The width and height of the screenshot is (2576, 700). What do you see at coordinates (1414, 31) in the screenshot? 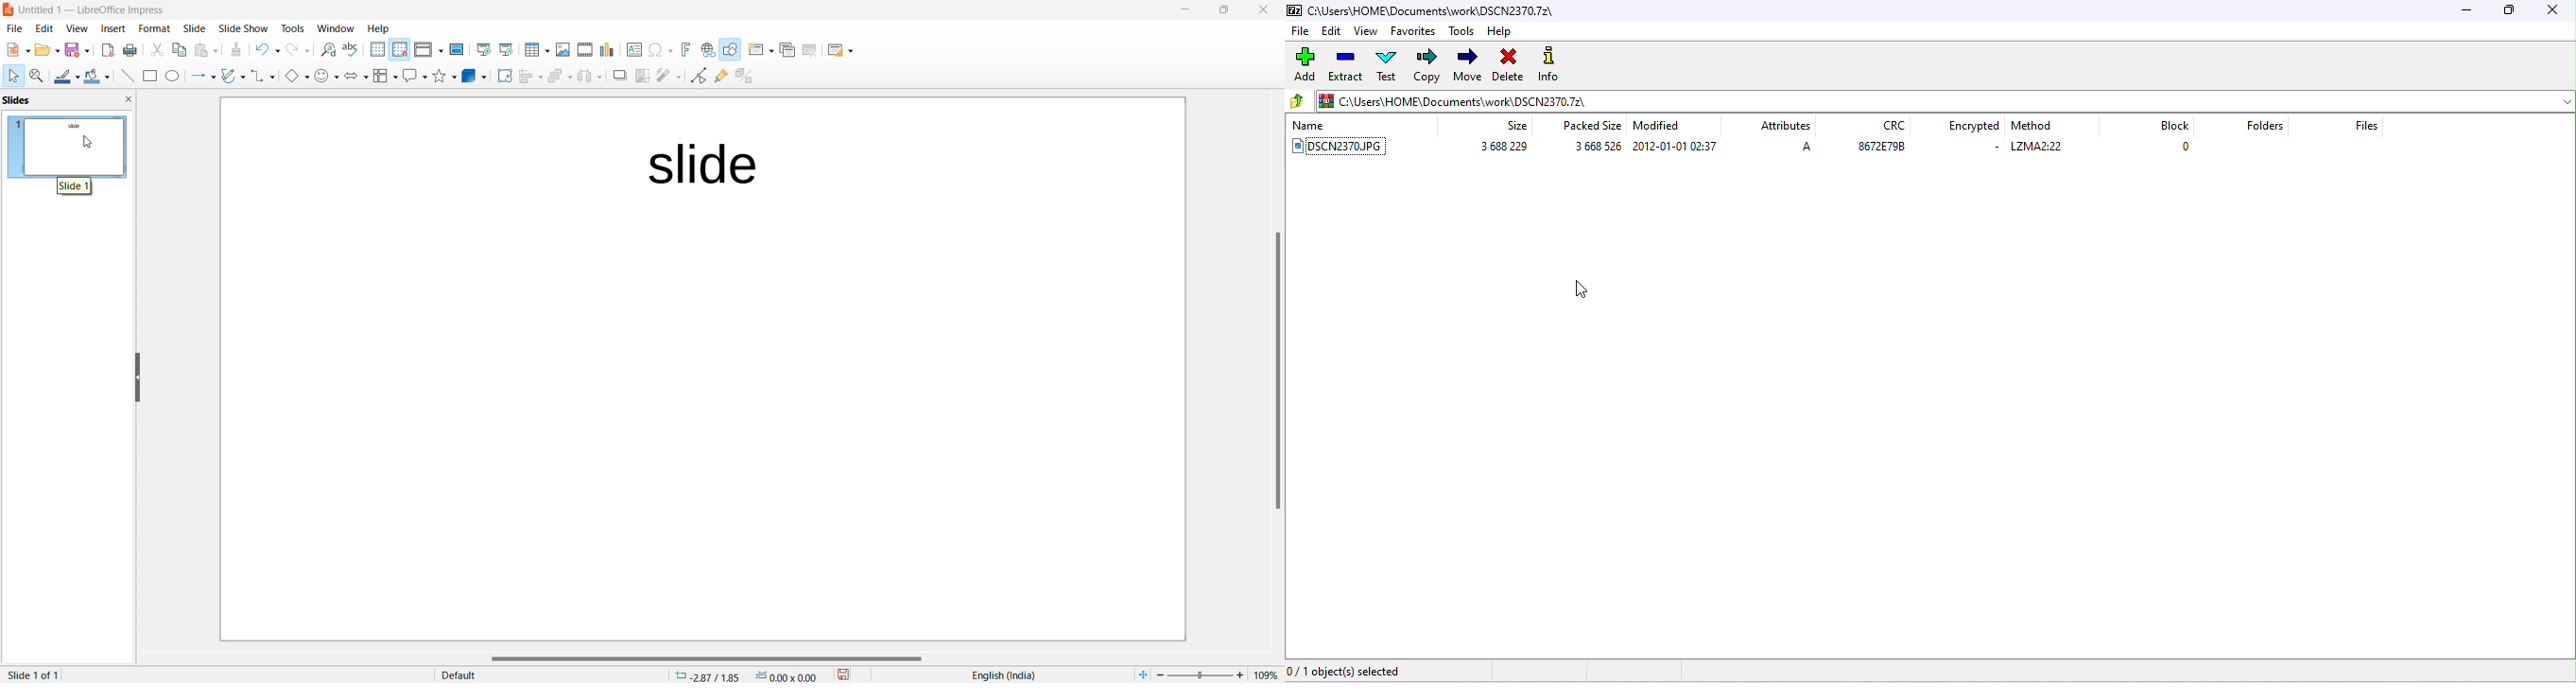
I see `favorites` at bounding box center [1414, 31].